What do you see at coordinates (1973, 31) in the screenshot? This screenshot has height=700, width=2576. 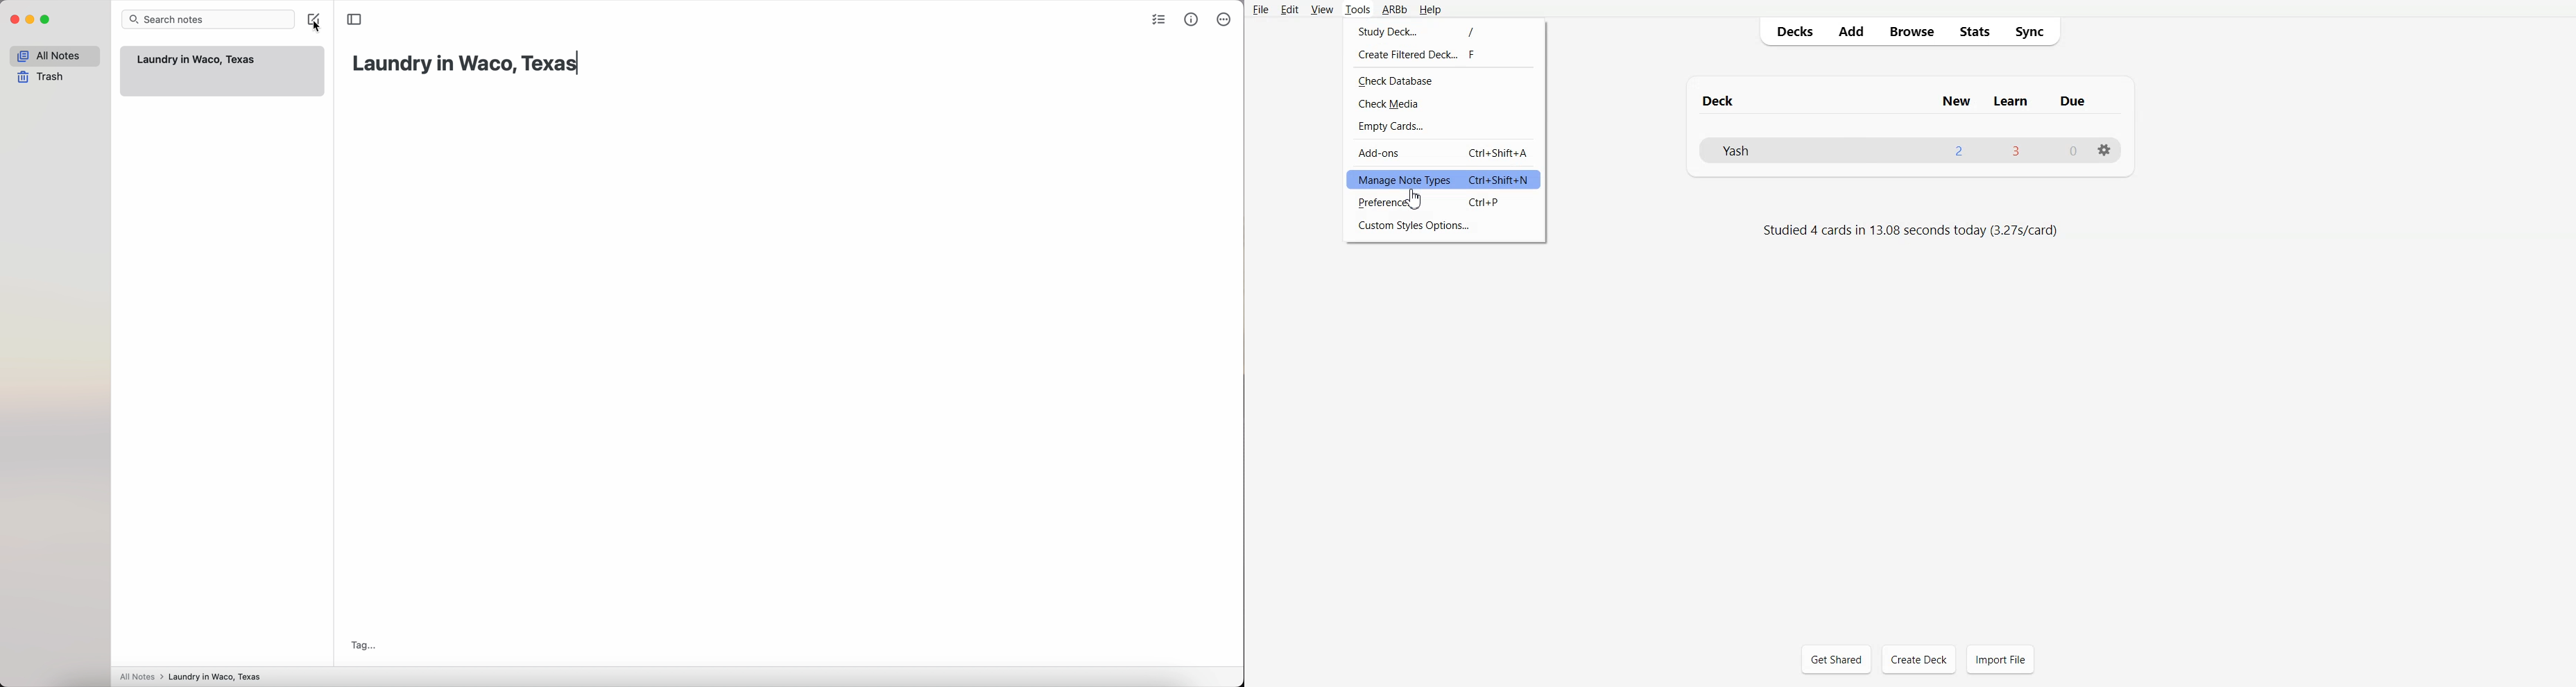 I see `Stats` at bounding box center [1973, 31].